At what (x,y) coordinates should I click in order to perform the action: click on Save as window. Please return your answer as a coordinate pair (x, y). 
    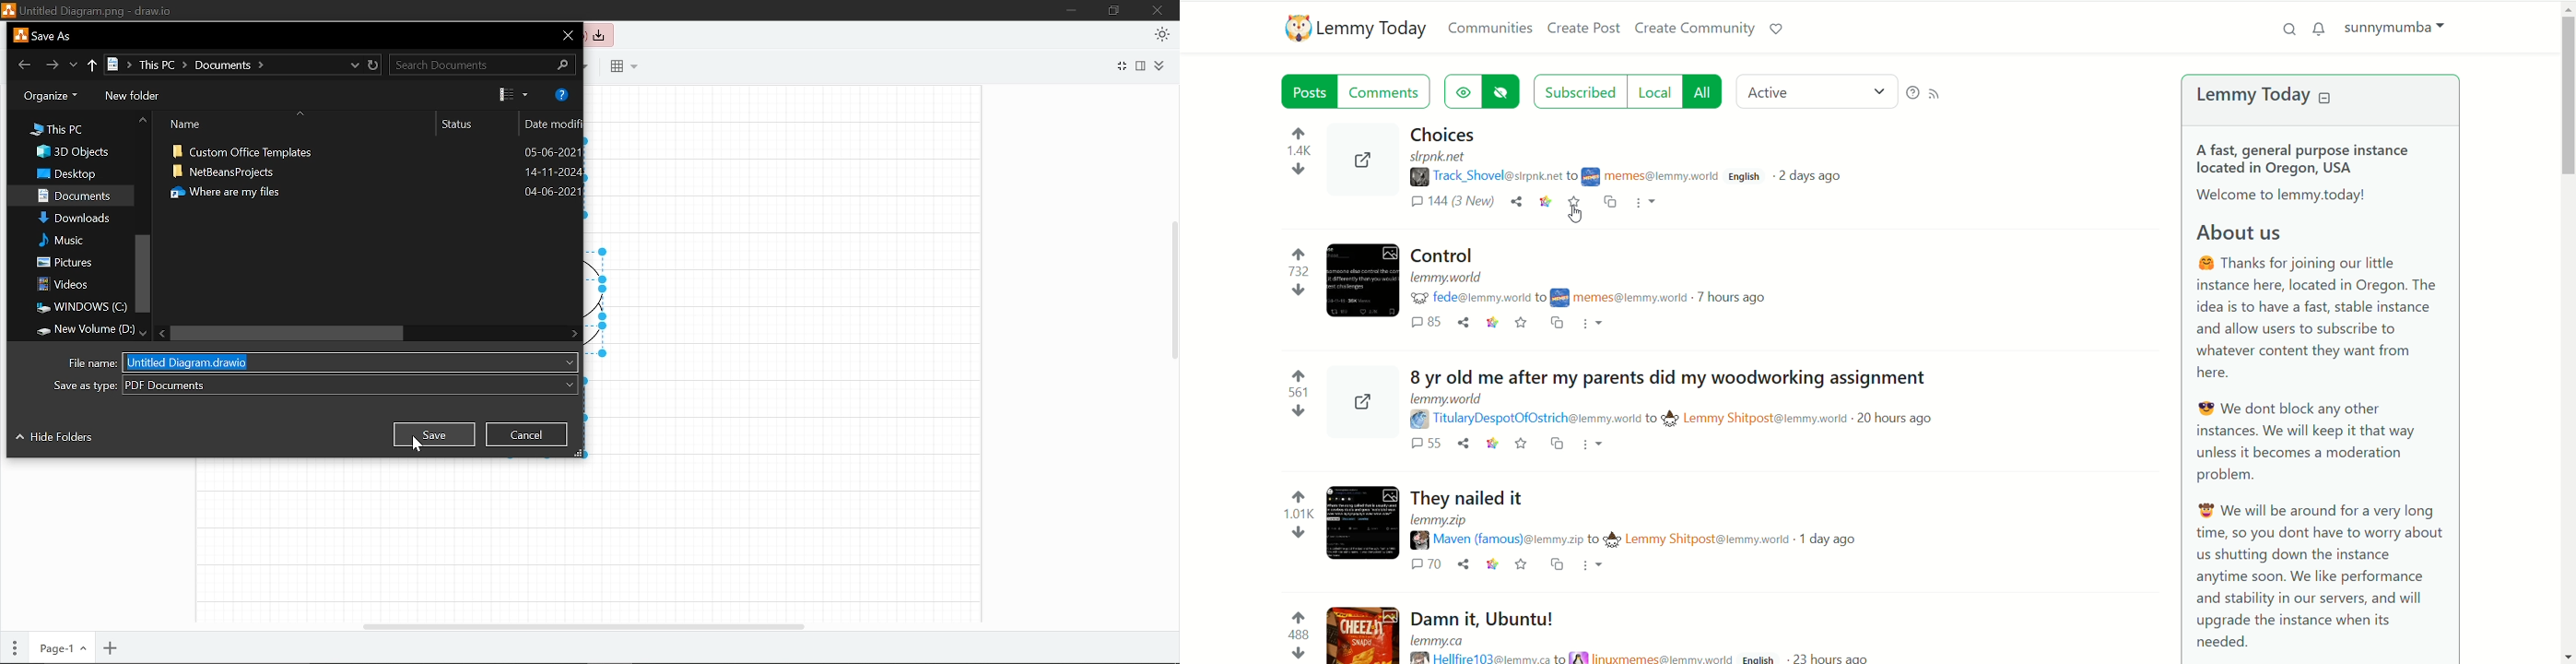
    Looking at the image, I should click on (45, 37).